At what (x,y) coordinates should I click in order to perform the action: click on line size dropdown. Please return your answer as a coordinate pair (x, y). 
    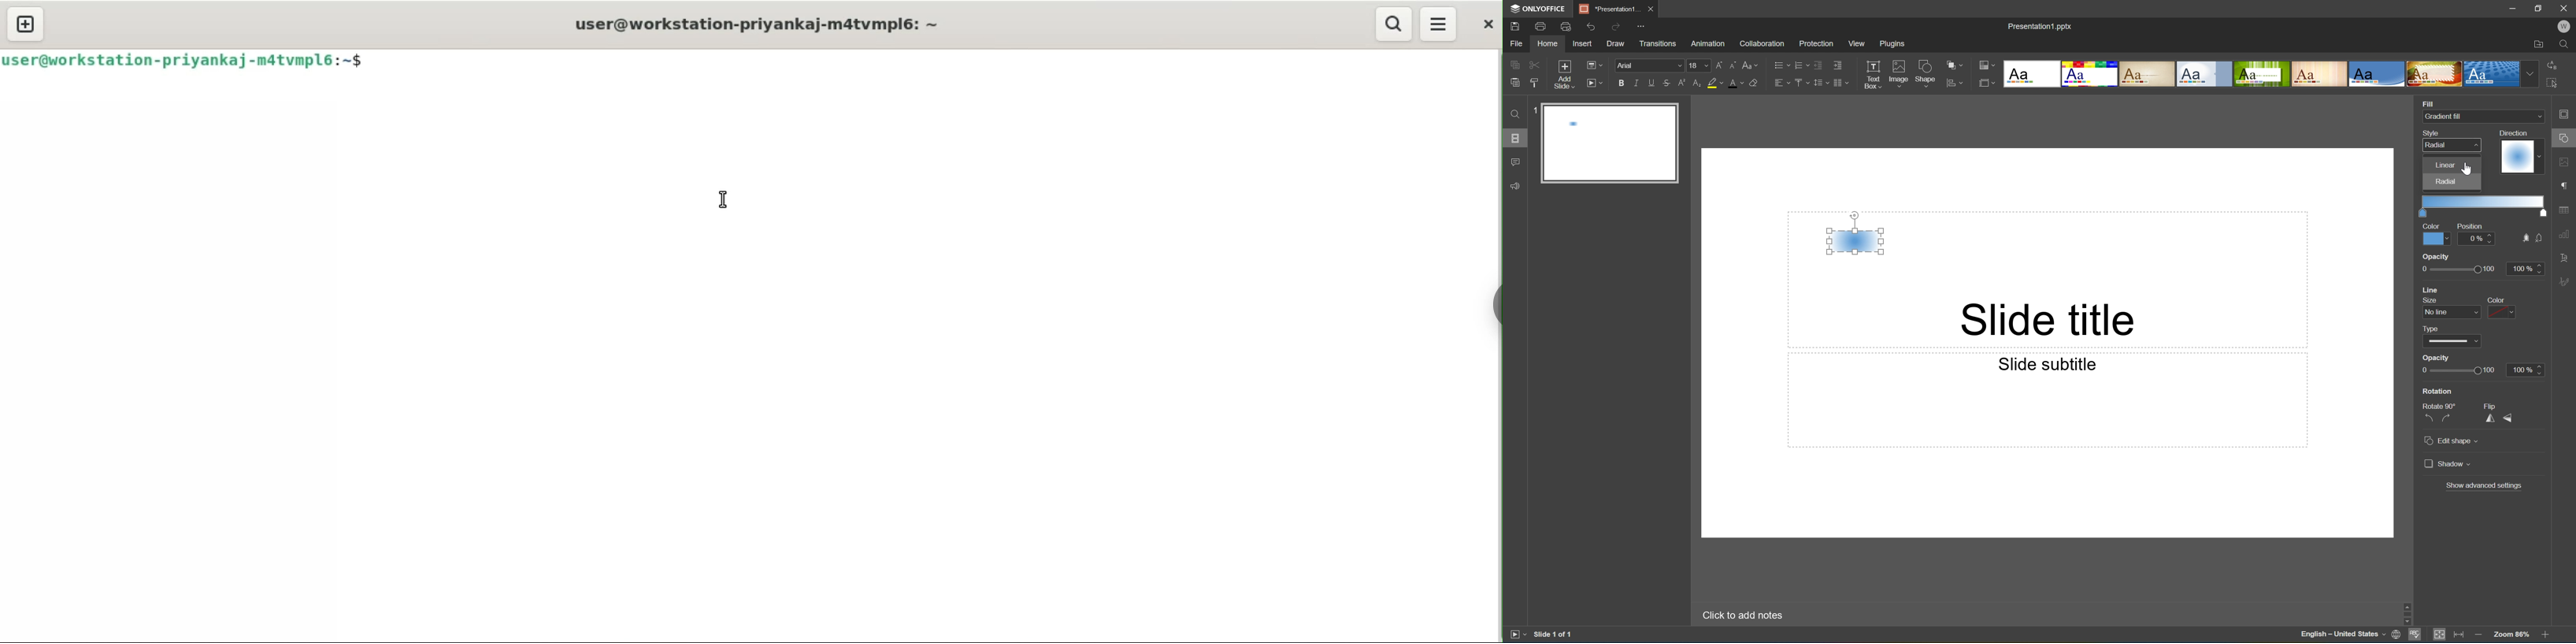
    Looking at the image, I should click on (2453, 312).